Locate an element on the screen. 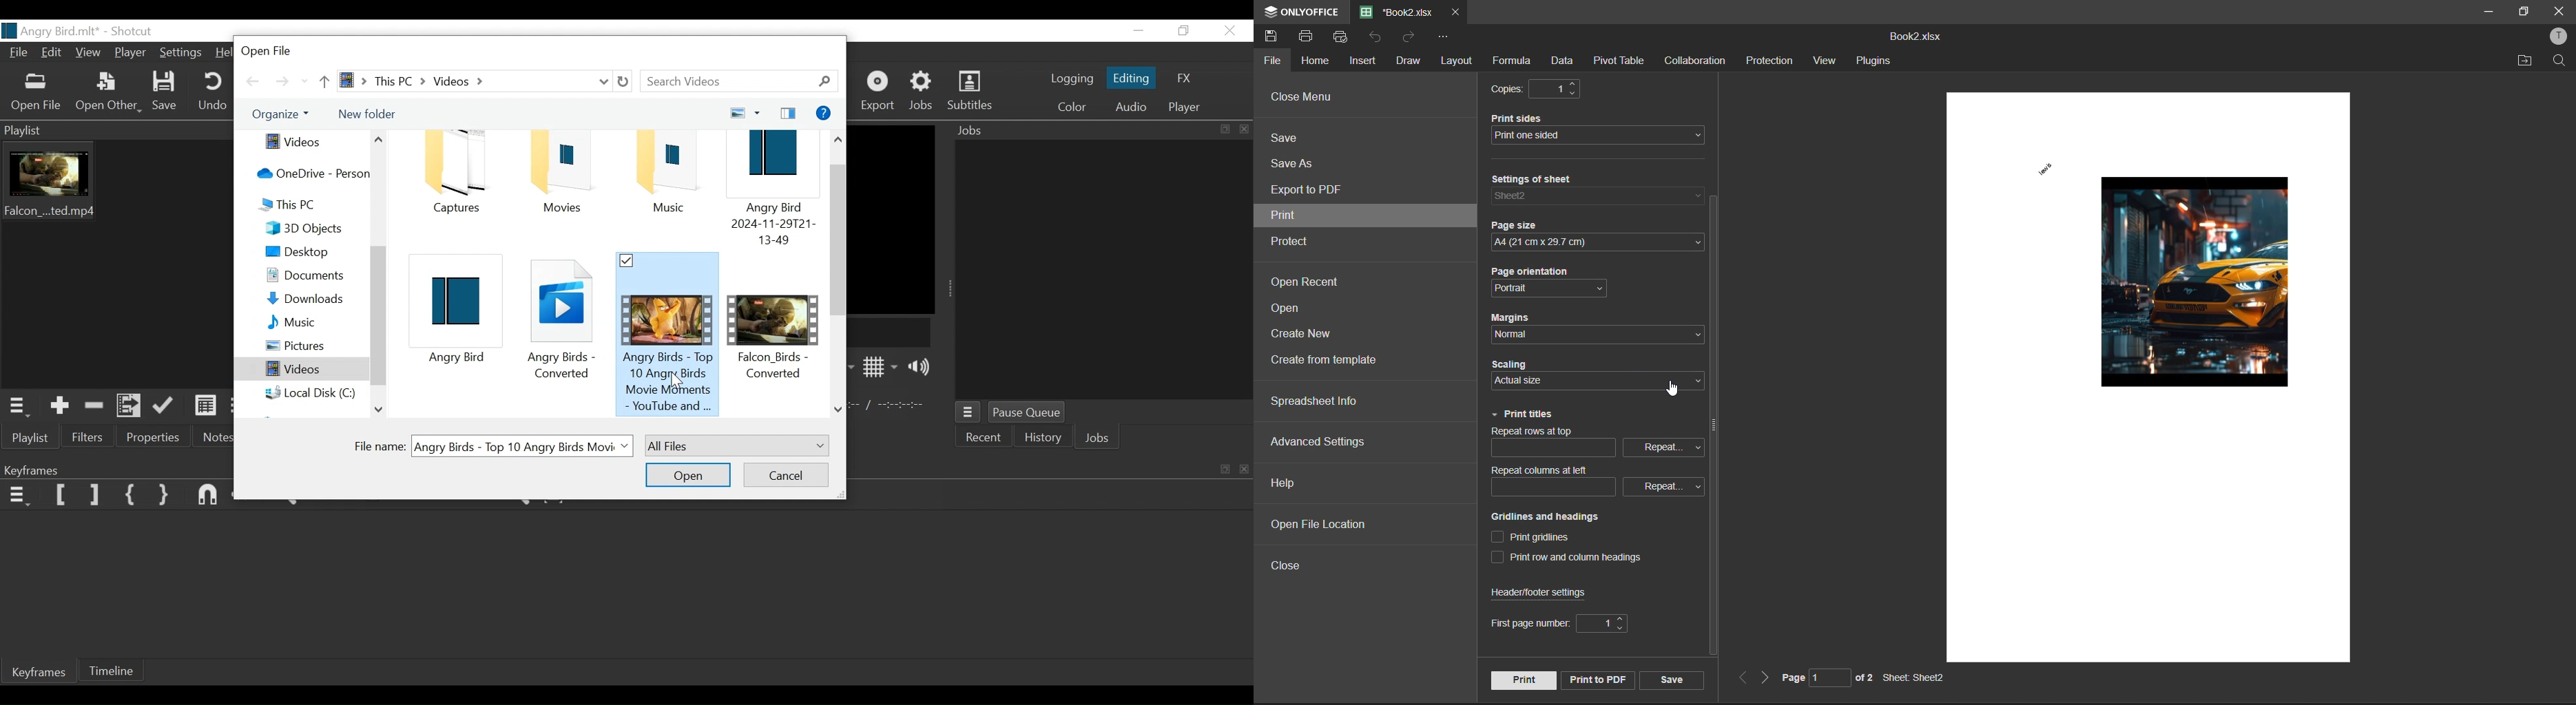 The height and width of the screenshot is (728, 2576). Jobs is located at coordinates (1098, 131).